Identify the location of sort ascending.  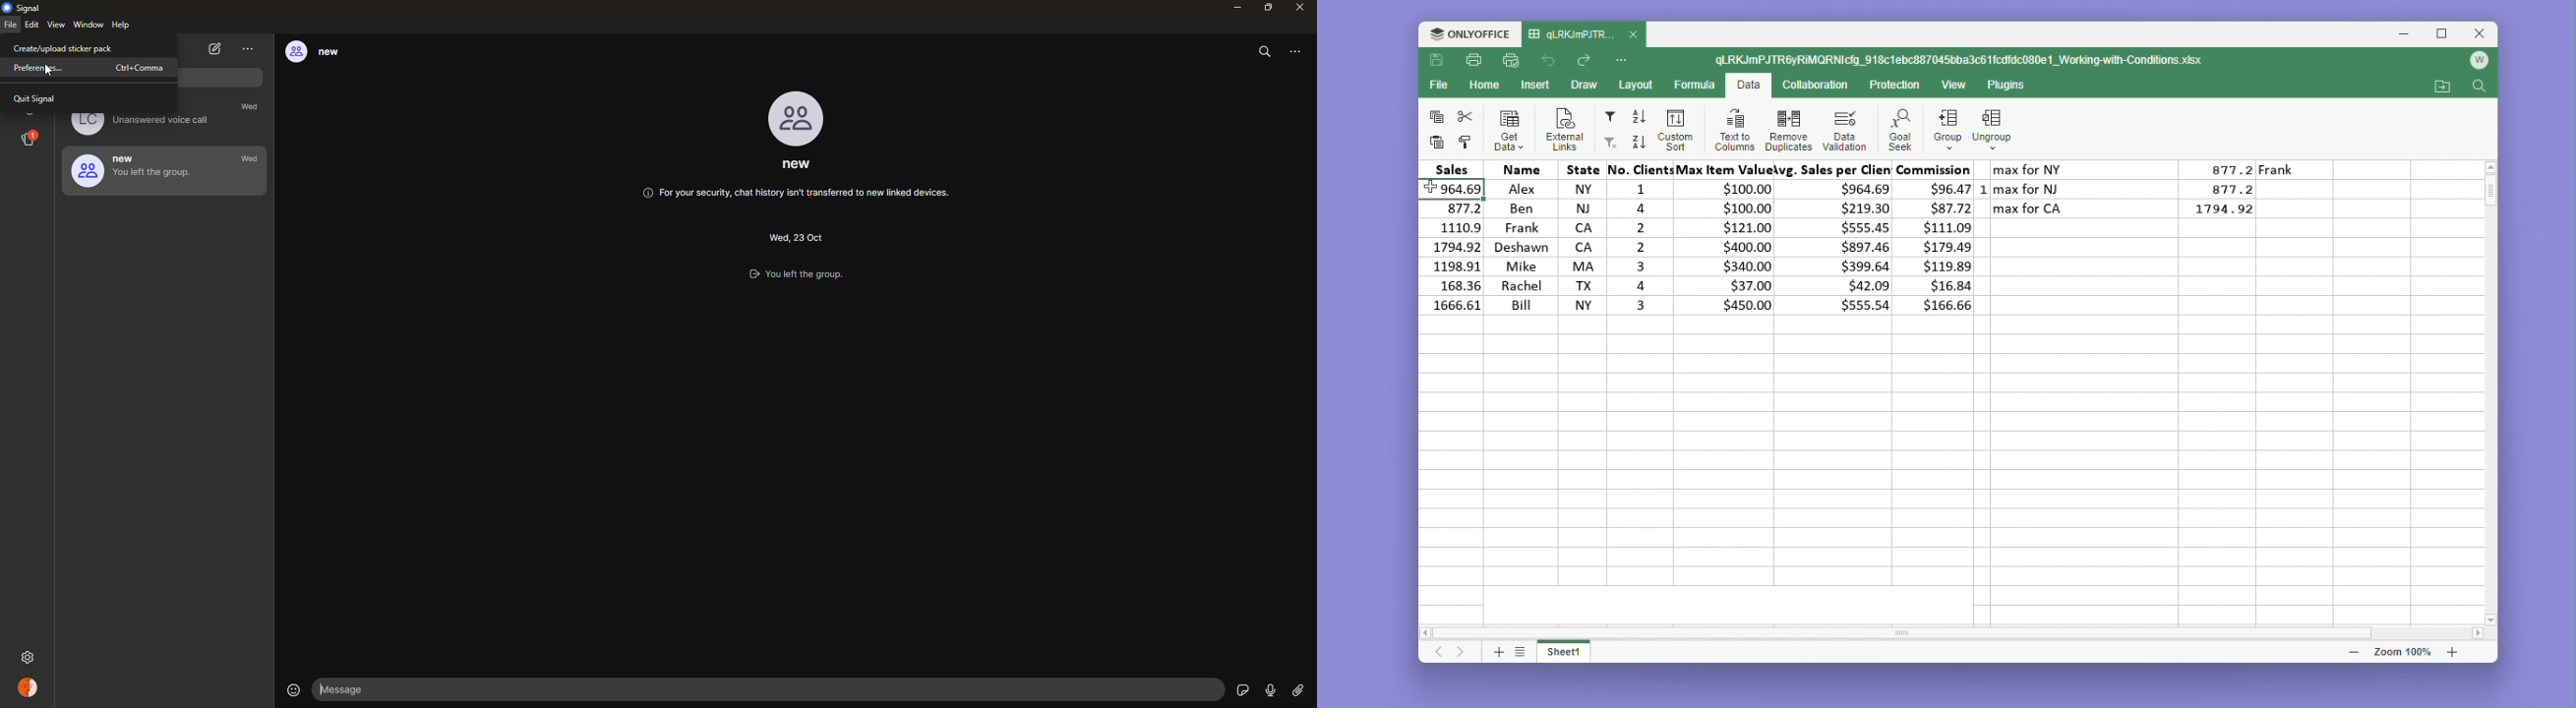
(1640, 117).